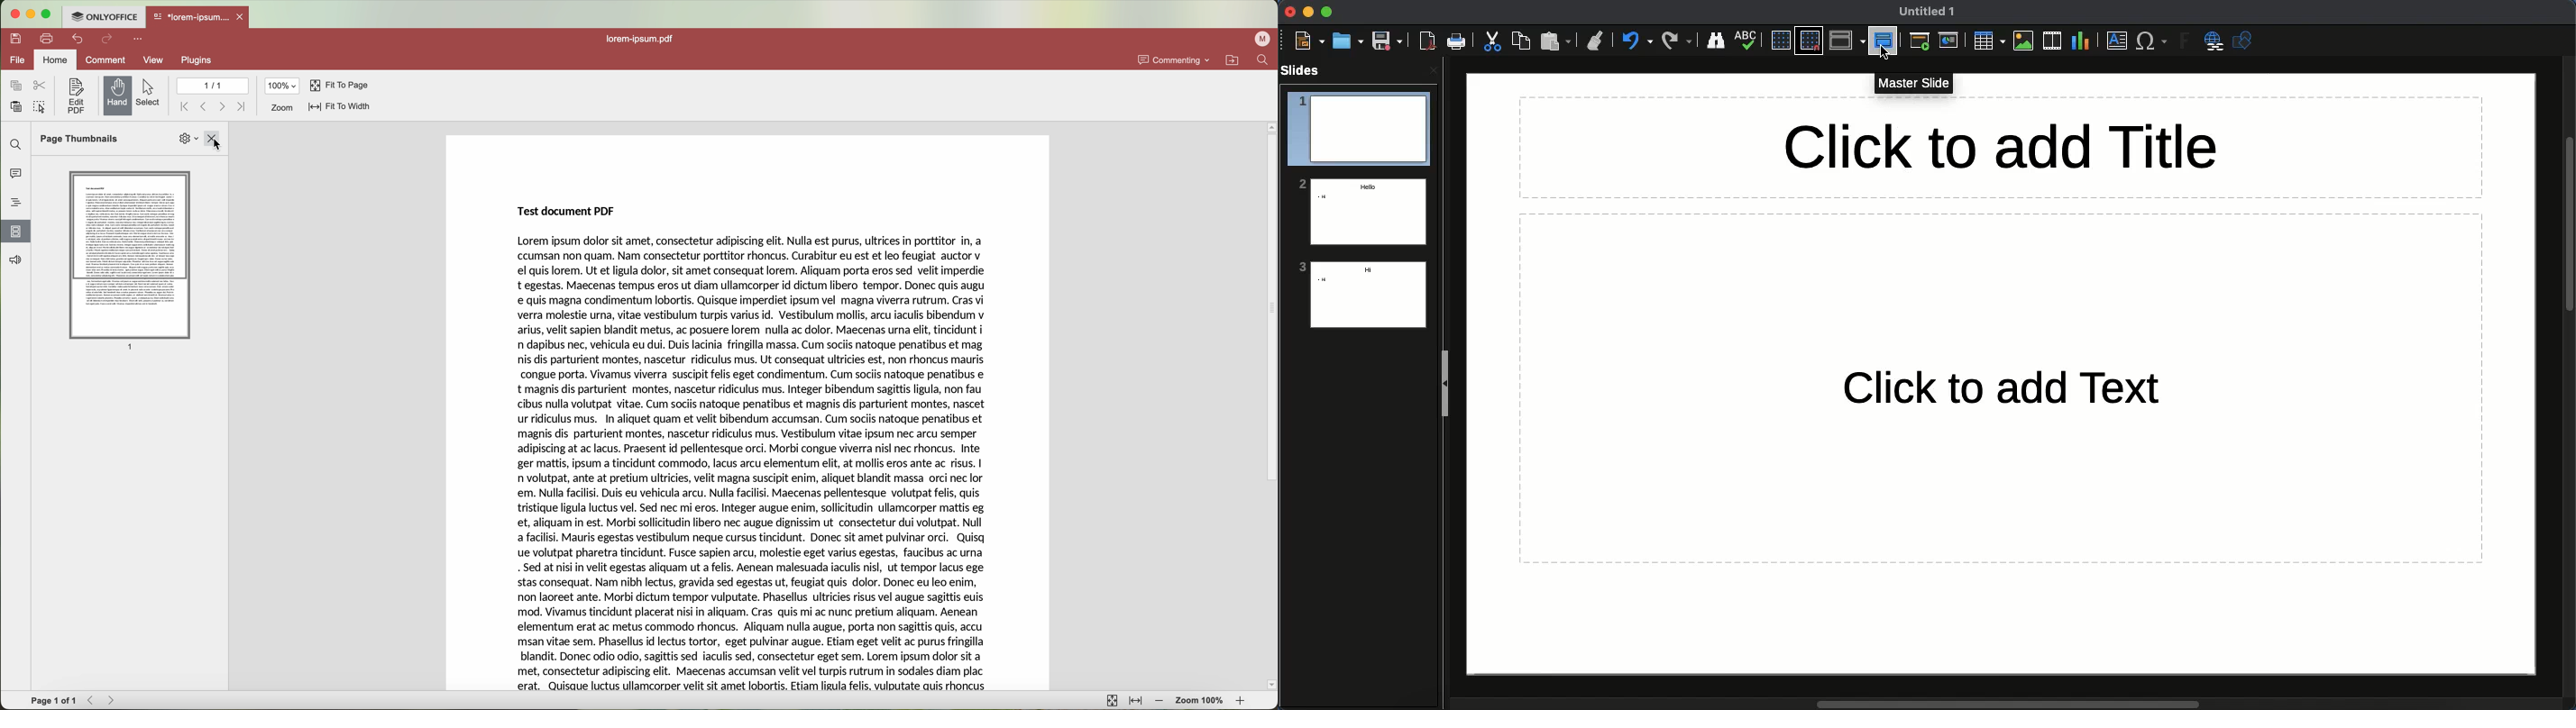 This screenshot has height=728, width=2576. What do you see at coordinates (1266, 60) in the screenshot?
I see `find` at bounding box center [1266, 60].